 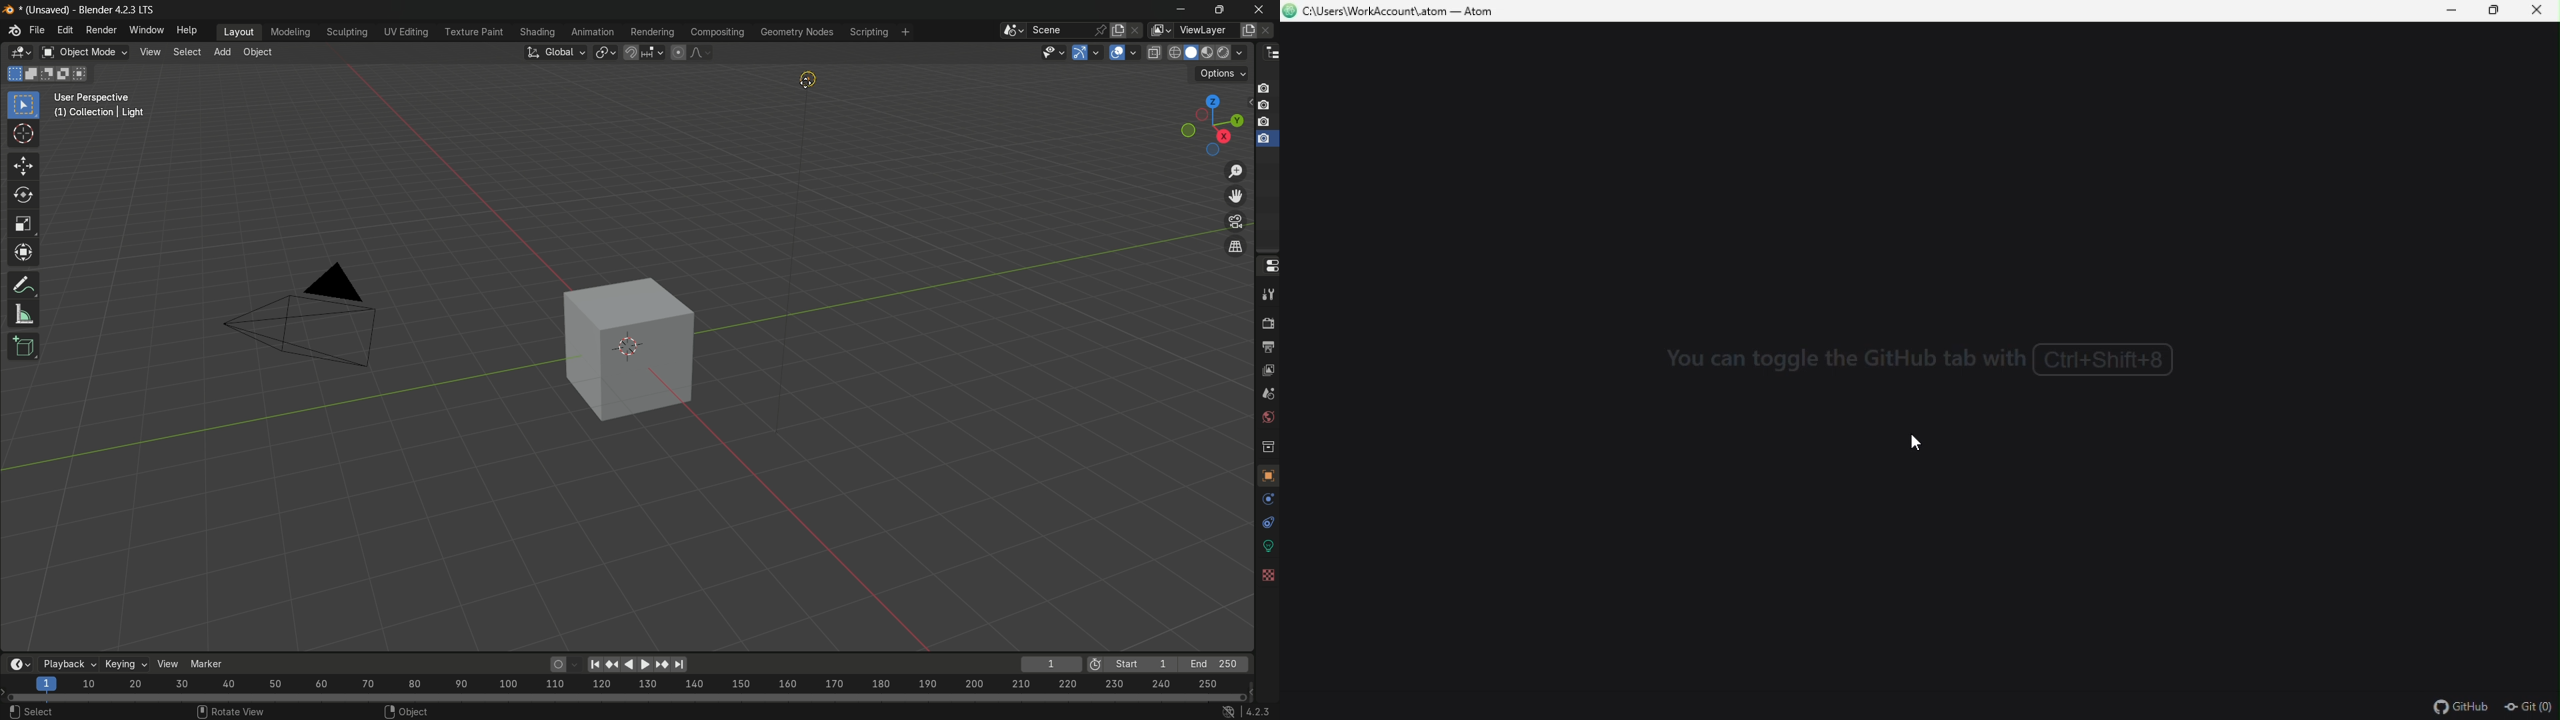 What do you see at coordinates (23, 347) in the screenshot?
I see `add cube` at bounding box center [23, 347].